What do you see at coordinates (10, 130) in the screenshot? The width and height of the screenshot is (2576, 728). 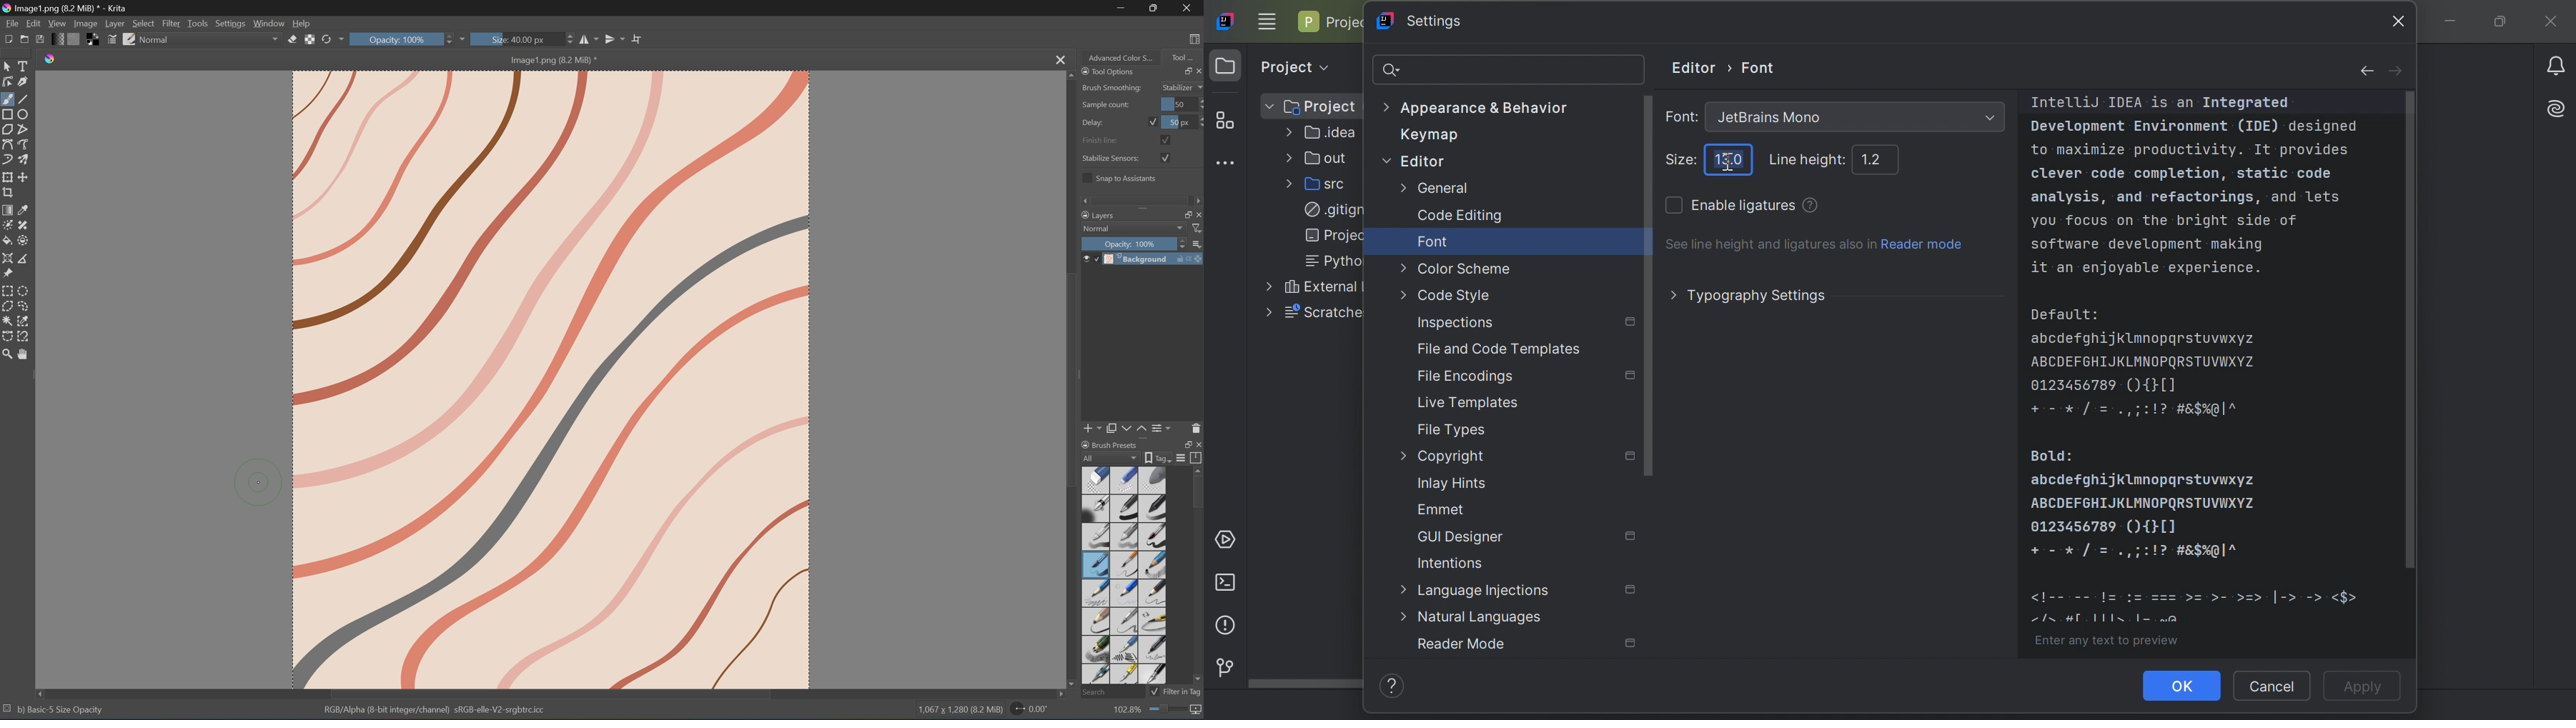 I see `Polygon tool` at bounding box center [10, 130].